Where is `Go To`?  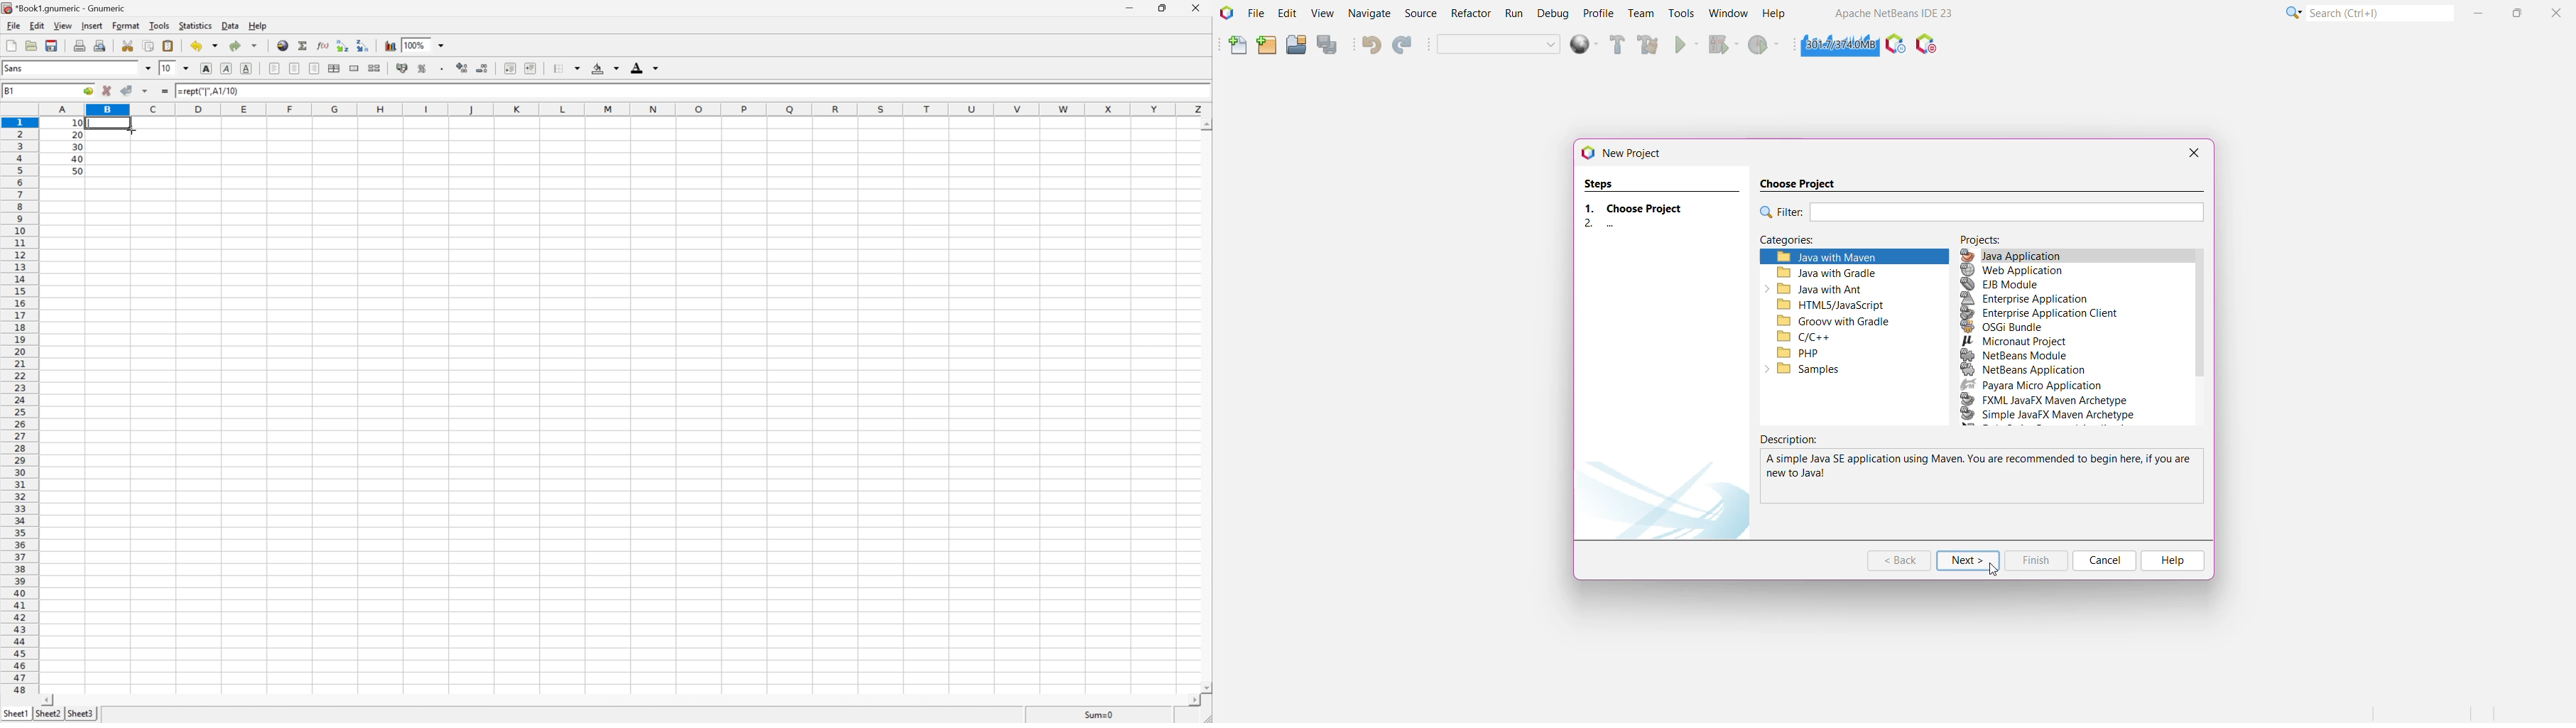 Go To is located at coordinates (87, 91).